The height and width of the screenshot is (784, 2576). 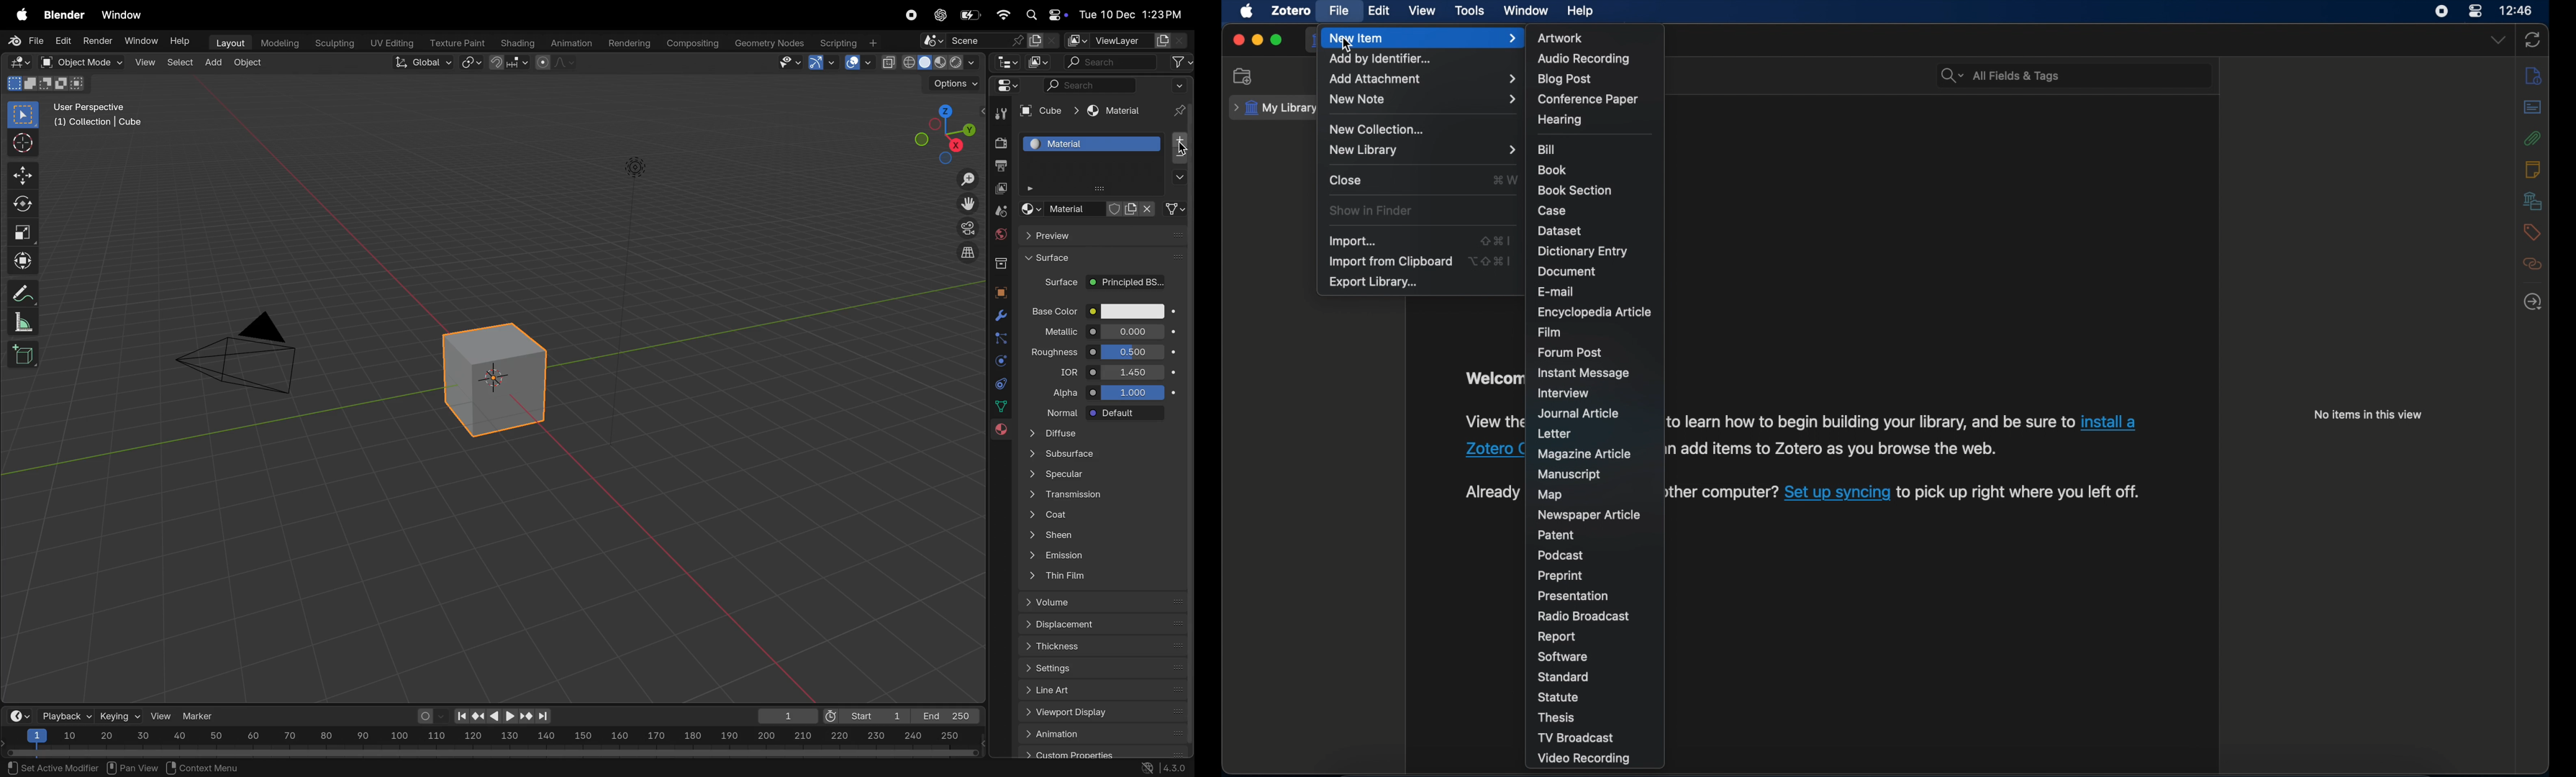 What do you see at coordinates (2499, 40) in the screenshot?
I see `drop-down` at bounding box center [2499, 40].